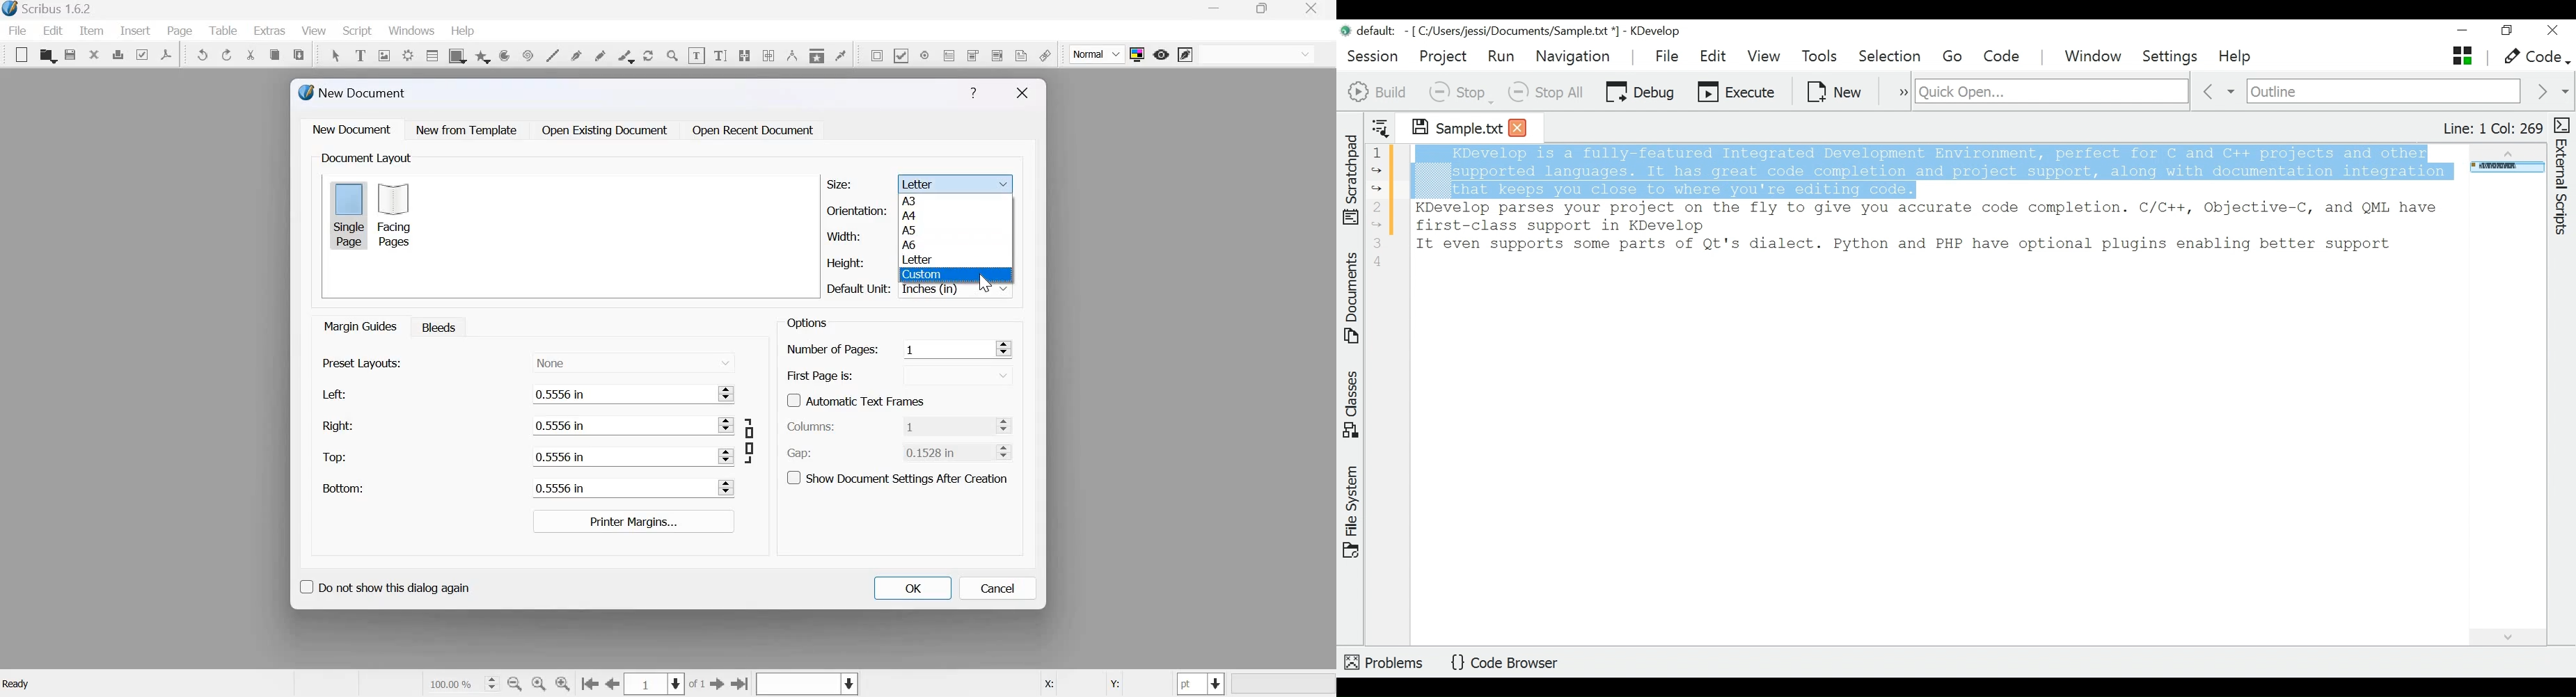  I want to click on edit in preview mode, so click(1185, 56).